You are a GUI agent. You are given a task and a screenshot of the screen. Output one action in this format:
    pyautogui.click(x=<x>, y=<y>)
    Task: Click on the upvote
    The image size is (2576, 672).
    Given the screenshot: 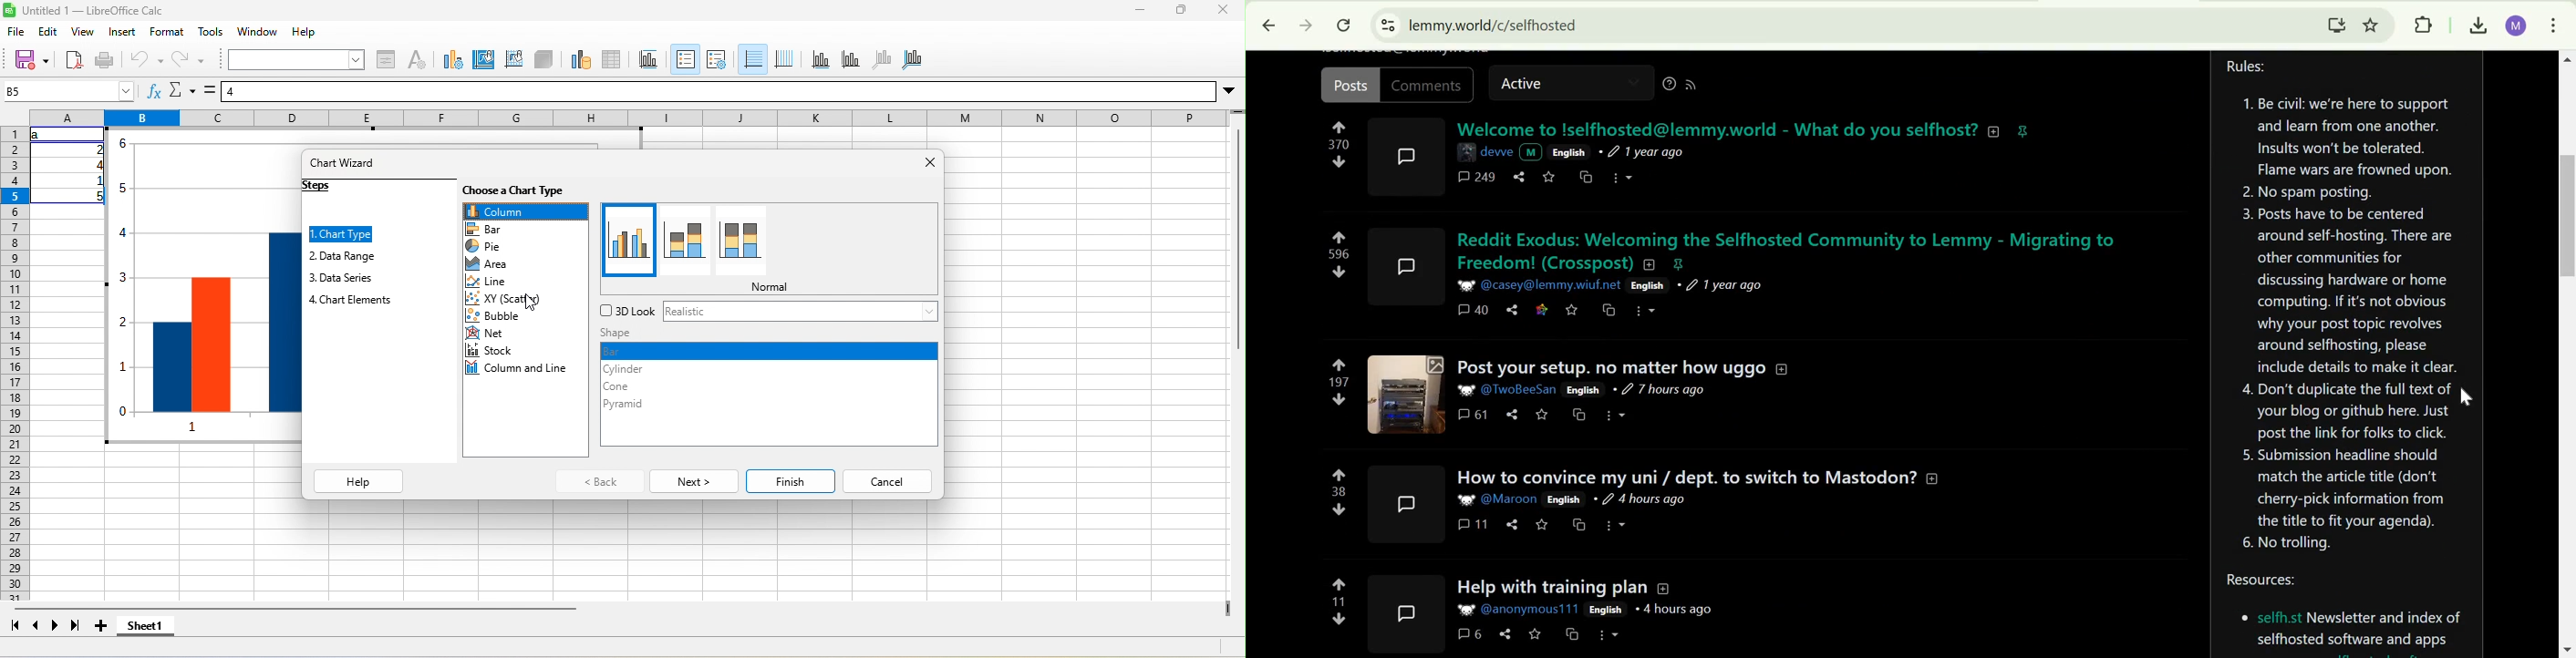 What is the action you would take?
    pyautogui.click(x=1338, y=237)
    